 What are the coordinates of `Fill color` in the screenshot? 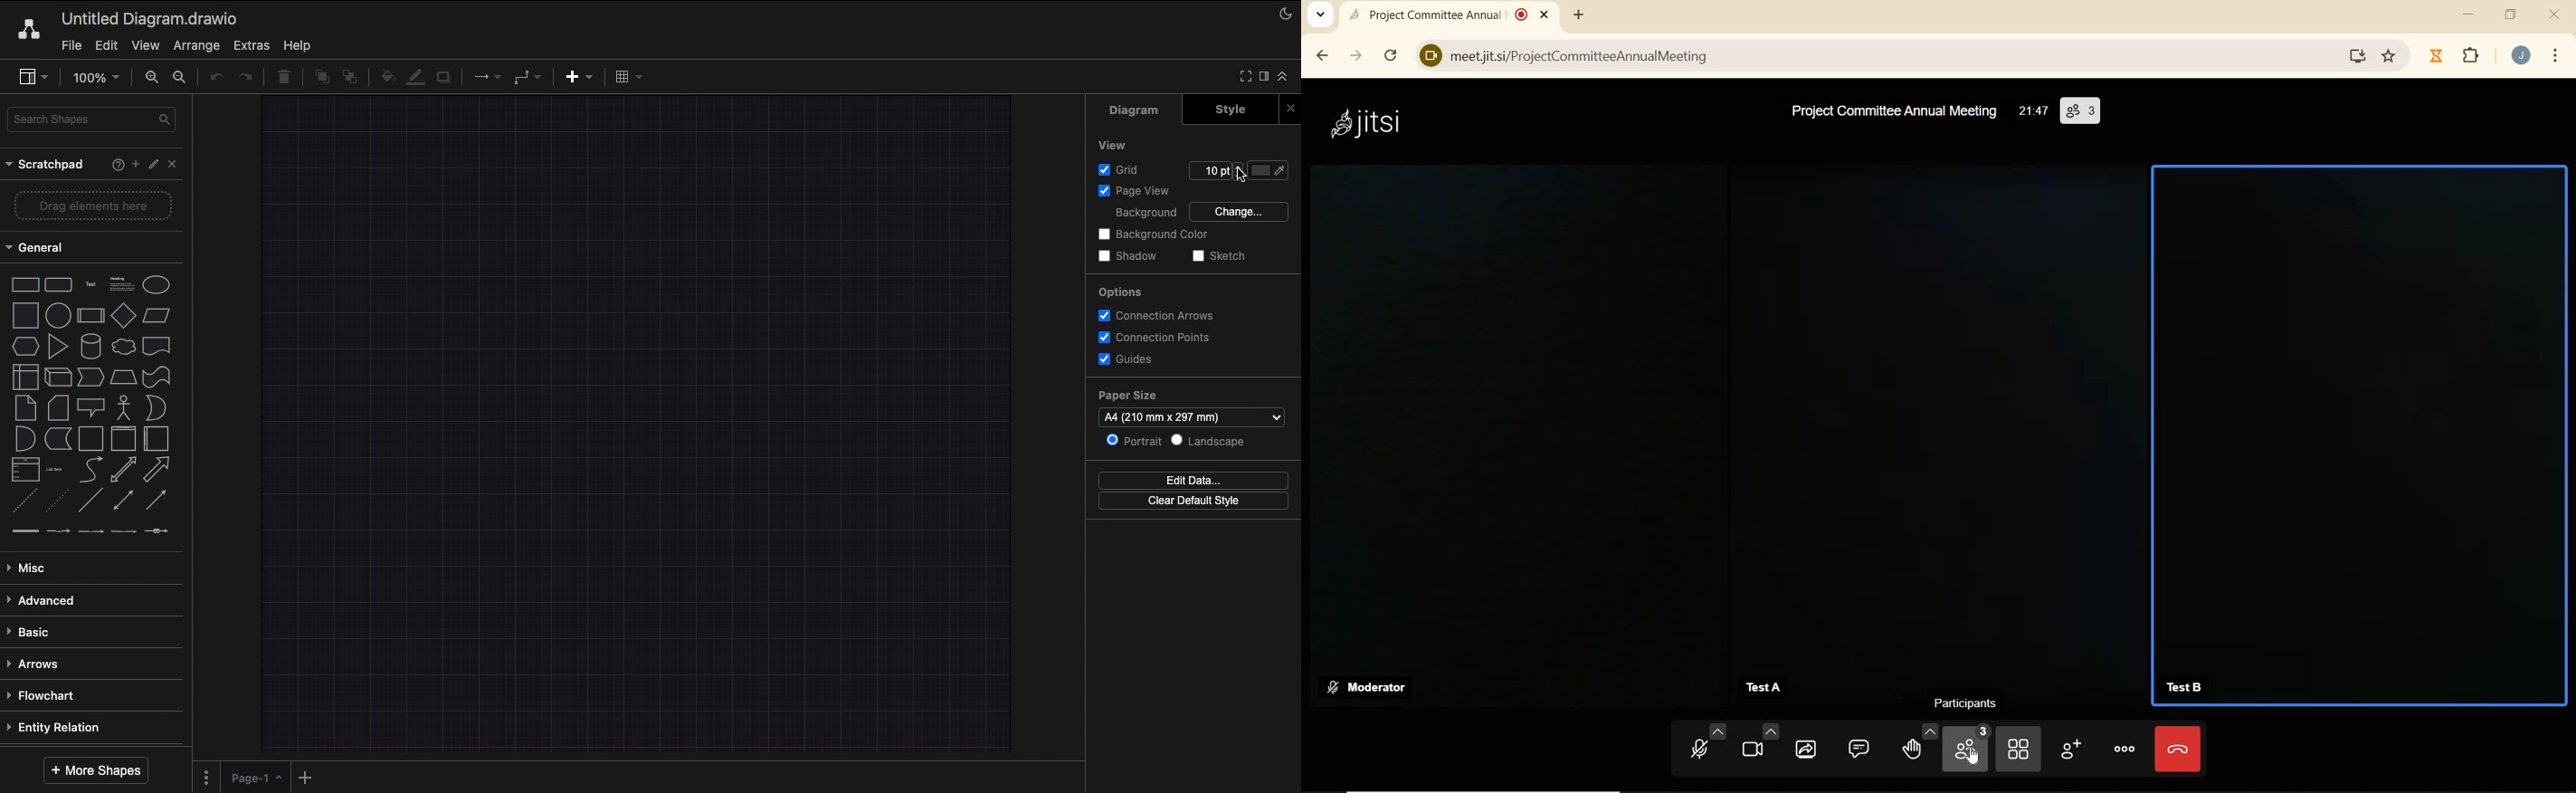 It's located at (385, 75).